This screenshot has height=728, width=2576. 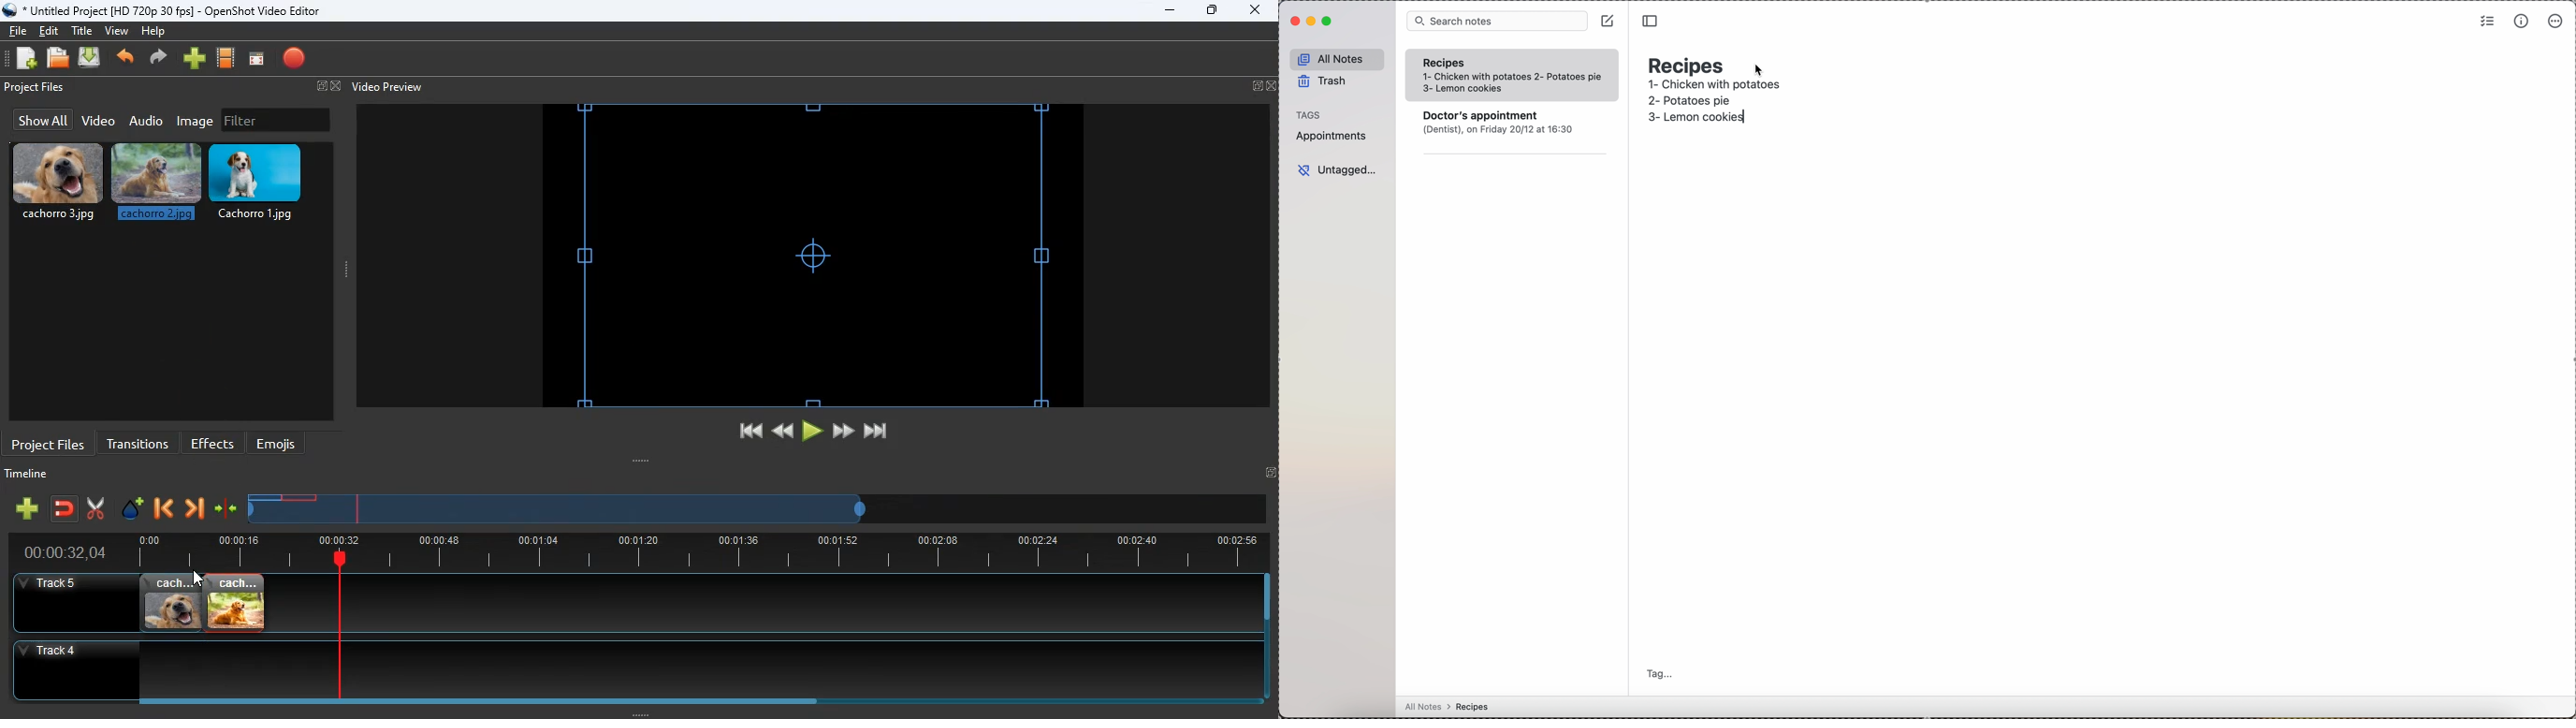 I want to click on close, so click(x=1254, y=11).